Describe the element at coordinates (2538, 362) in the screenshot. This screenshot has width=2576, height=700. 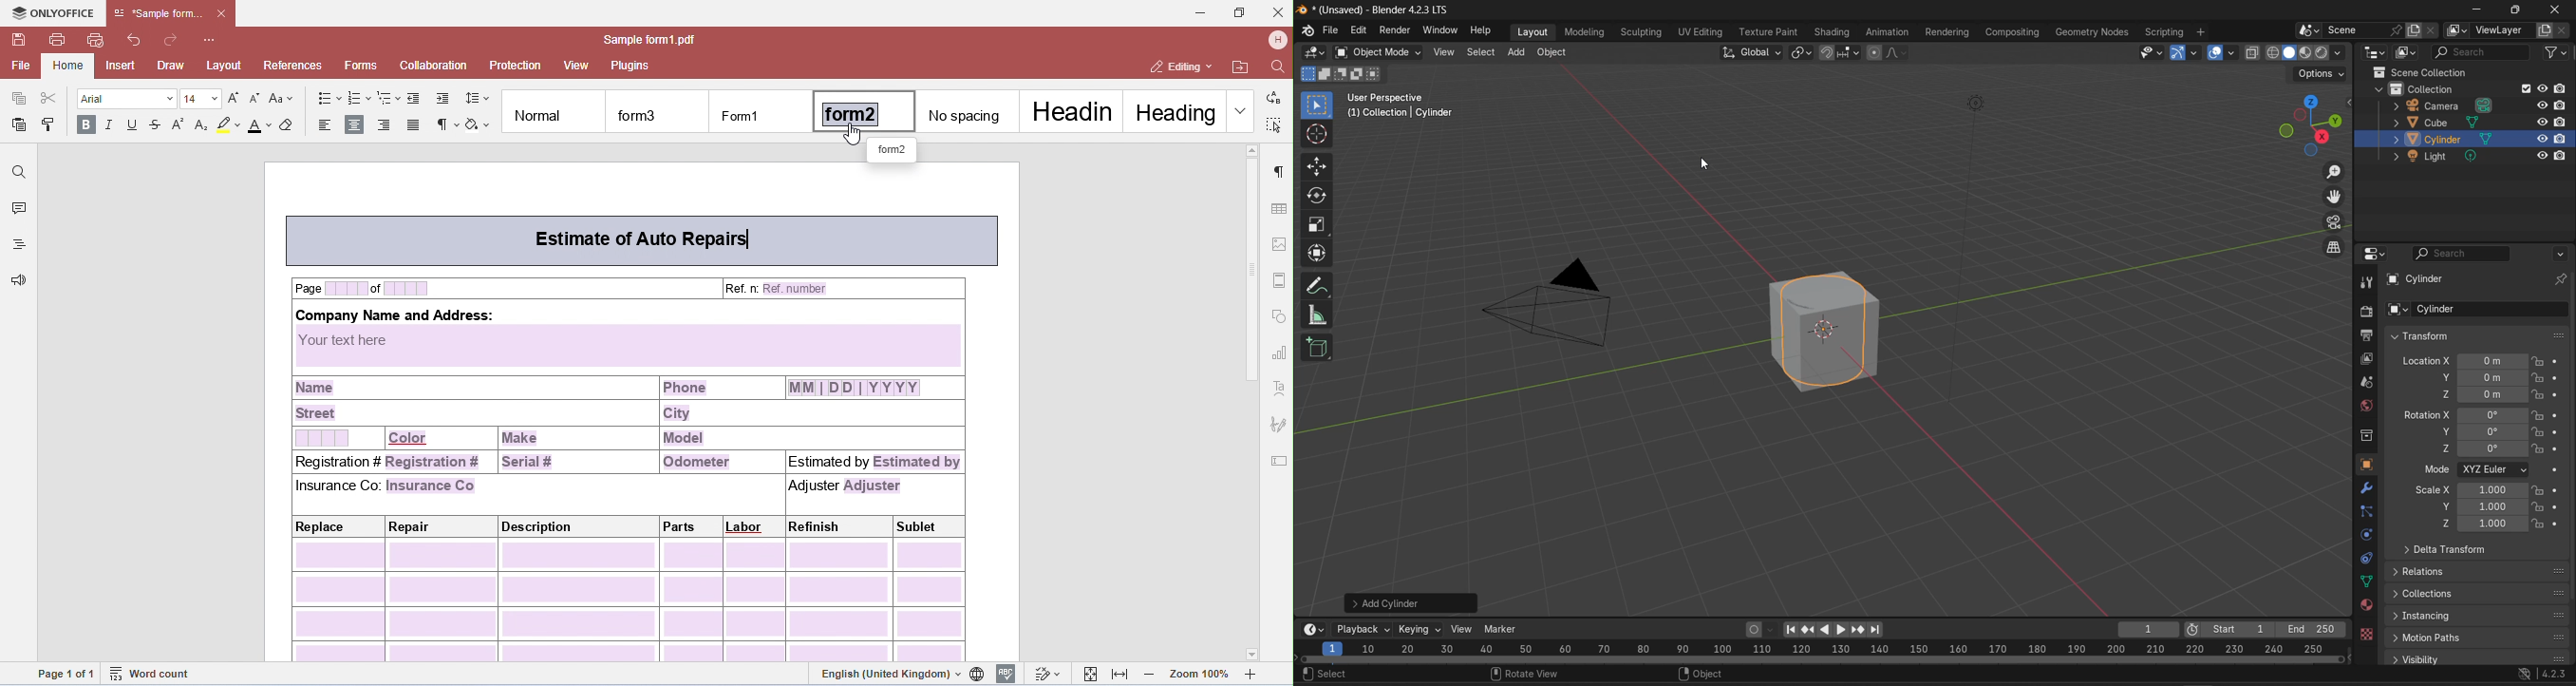
I see `lock location` at that location.